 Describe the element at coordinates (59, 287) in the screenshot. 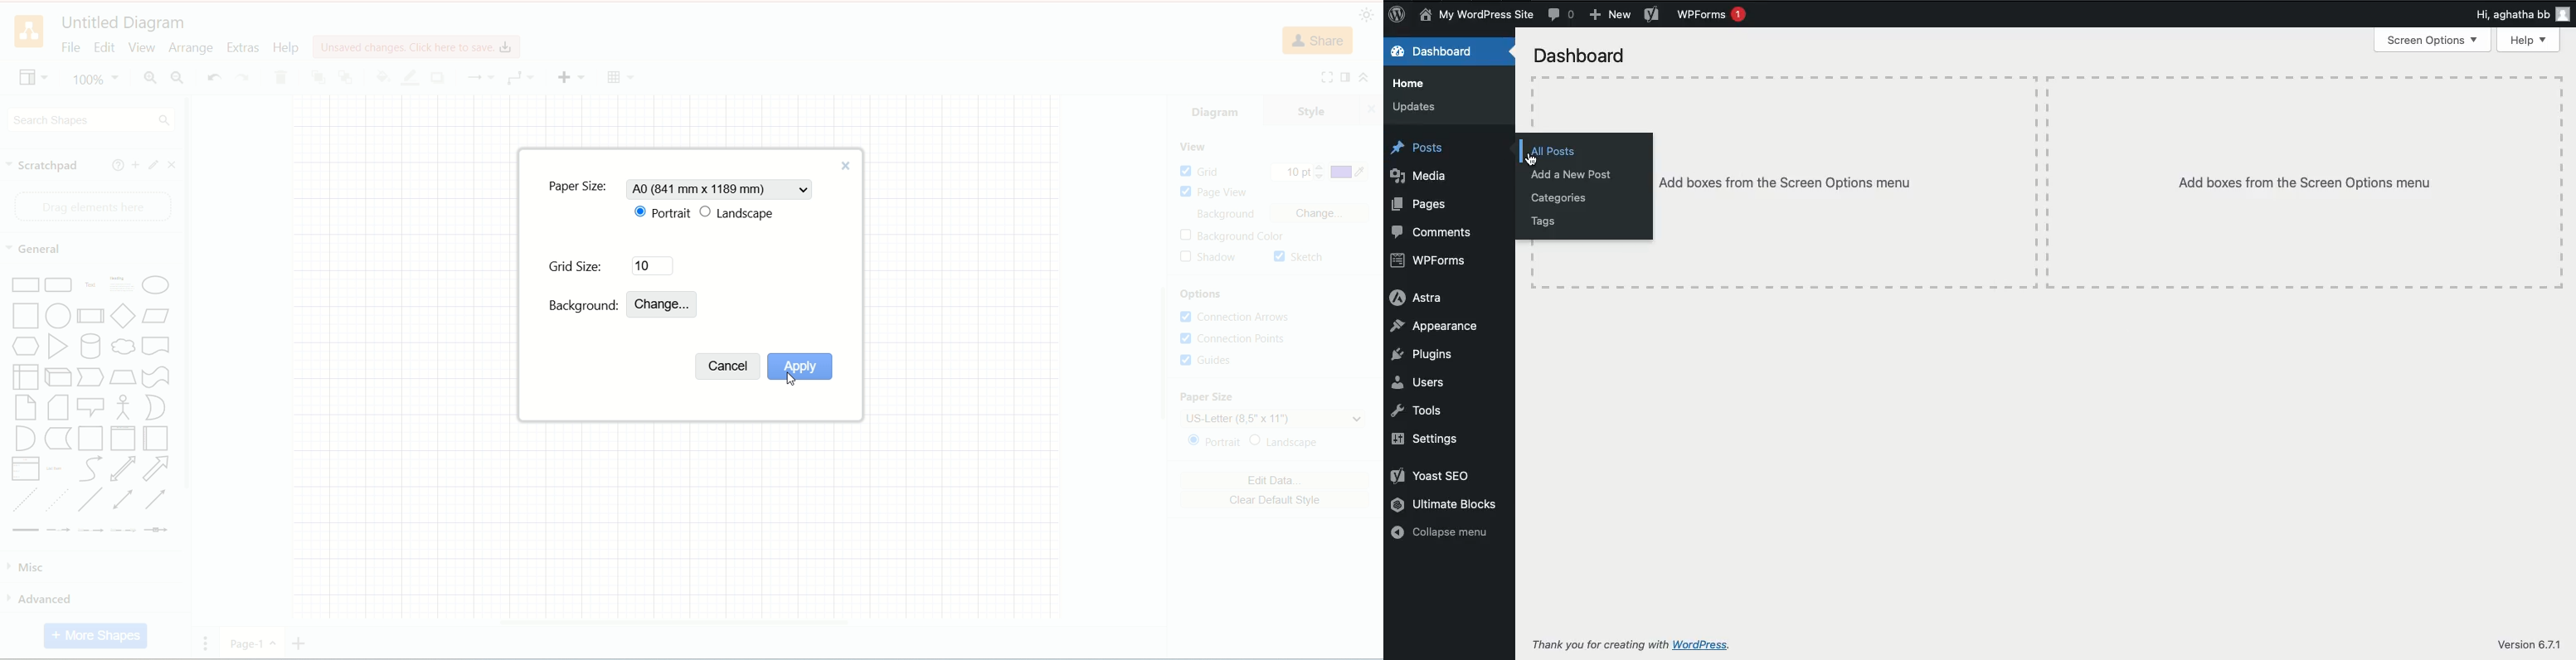

I see `Curved Corner Rectangle` at that location.